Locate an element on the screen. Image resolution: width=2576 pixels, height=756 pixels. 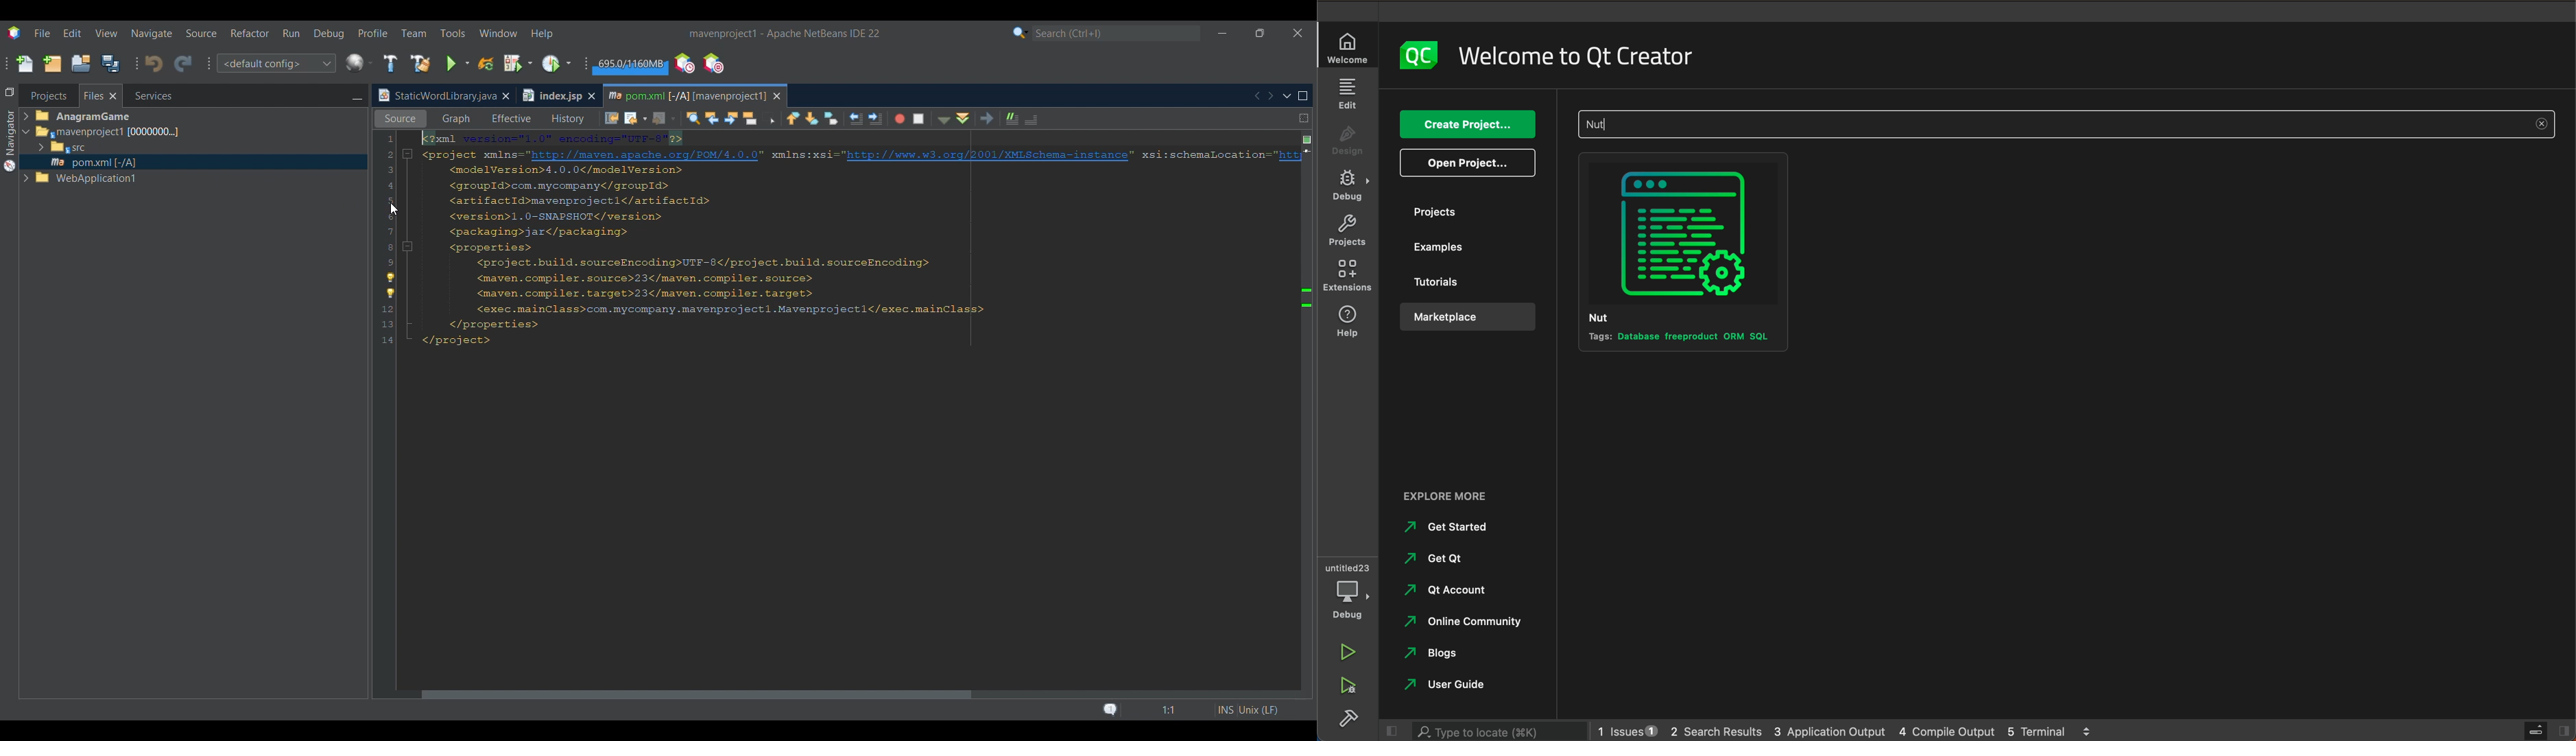
Refactor menu is located at coordinates (249, 33).